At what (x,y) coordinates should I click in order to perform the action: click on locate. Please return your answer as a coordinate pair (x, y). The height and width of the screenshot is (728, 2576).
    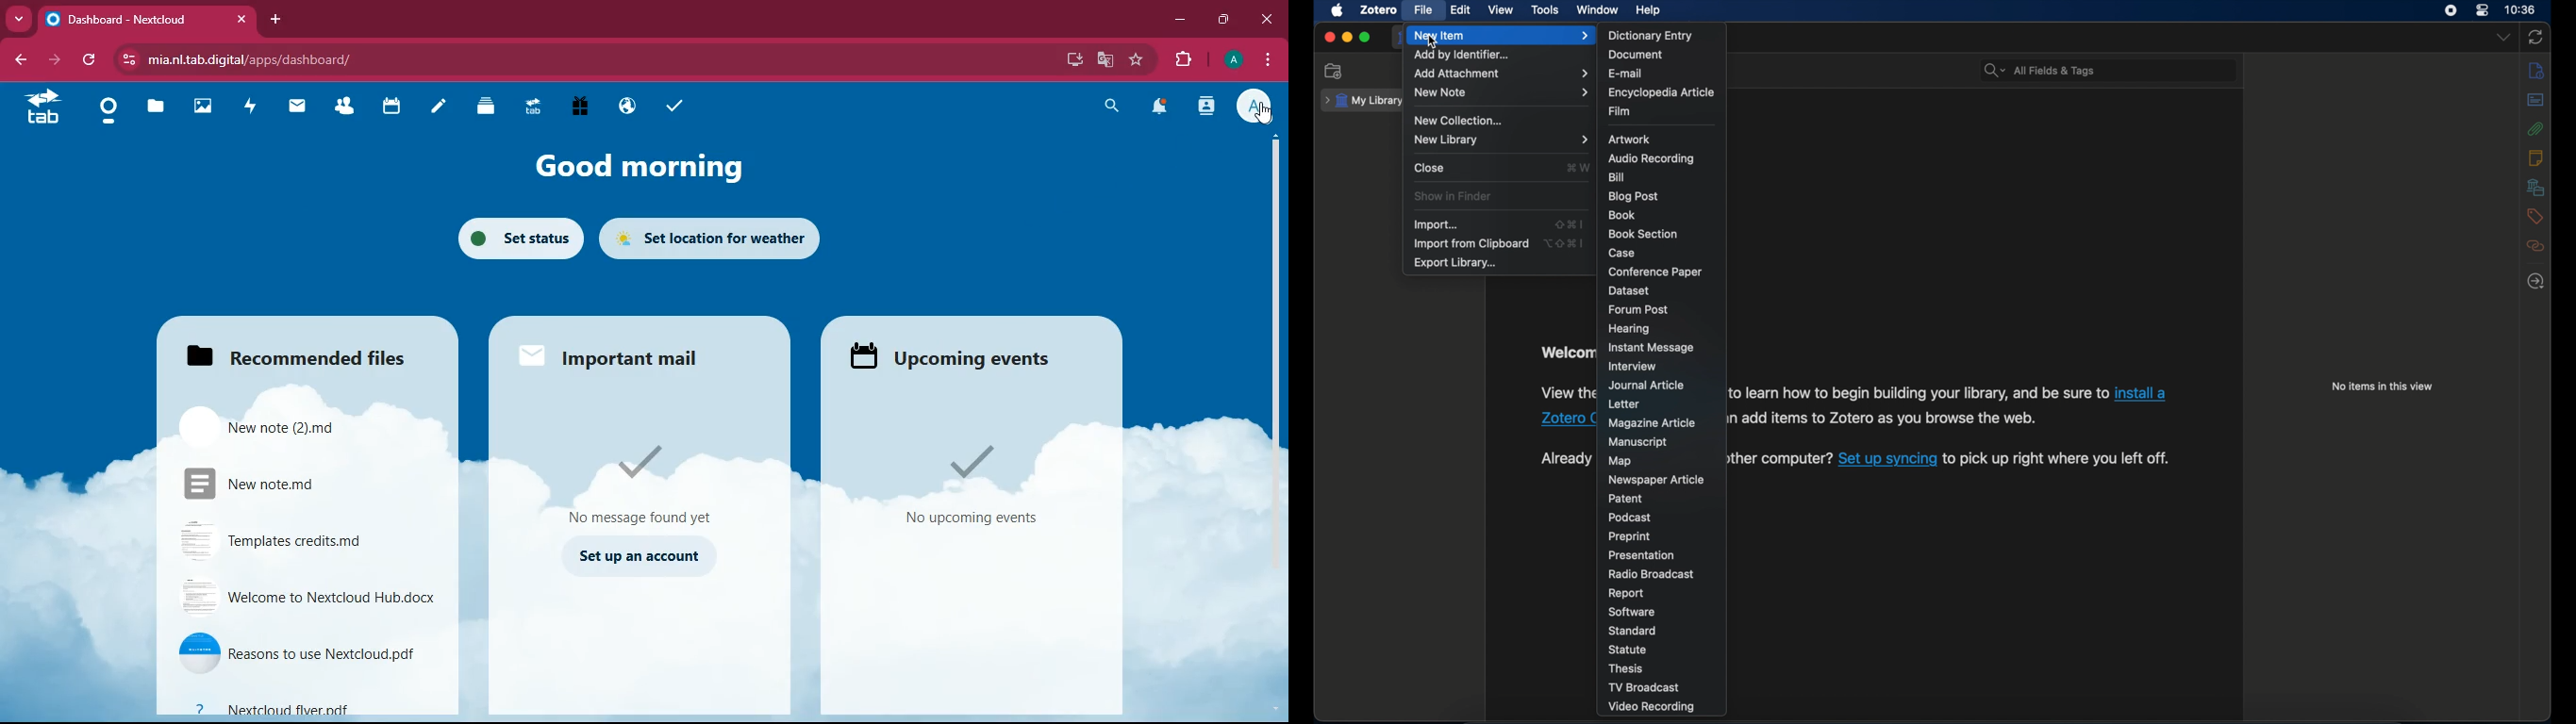
    Looking at the image, I should click on (2537, 281).